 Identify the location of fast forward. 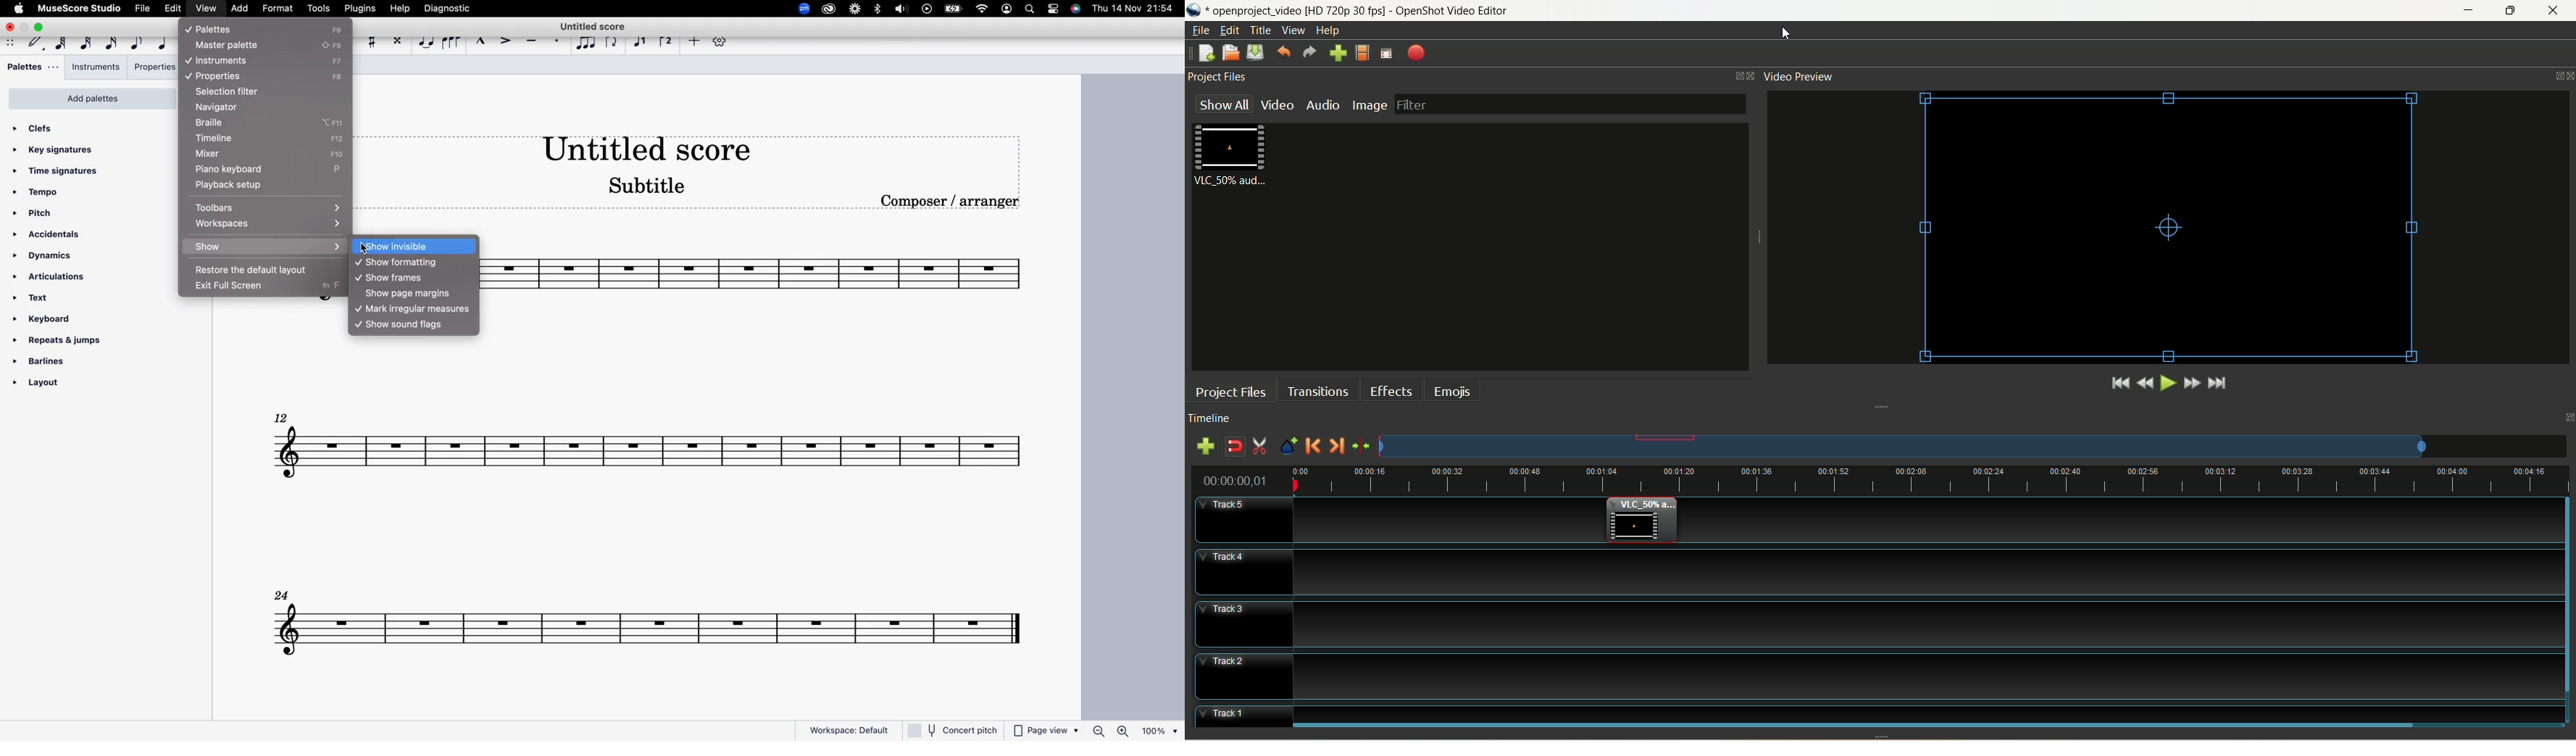
(2191, 382).